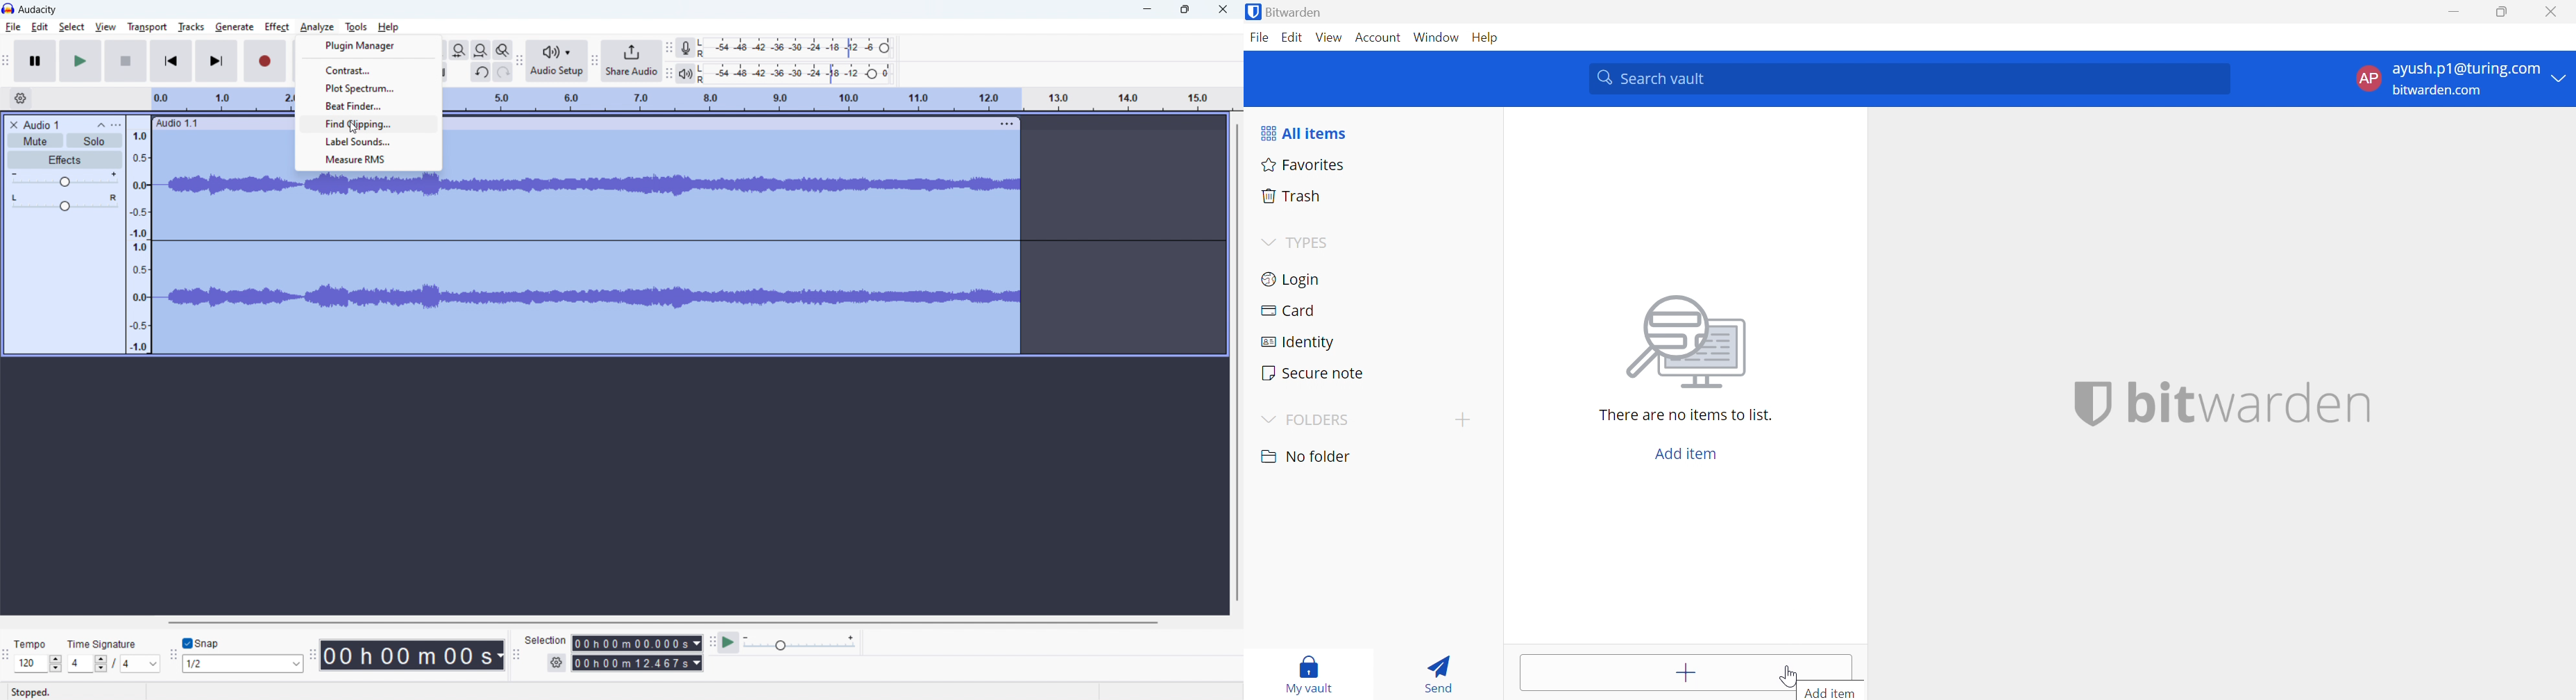 Image resolution: width=2576 pixels, height=700 pixels. What do you see at coordinates (36, 141) in the screenshot?
I see `mute` at bounding box center [36, 141].